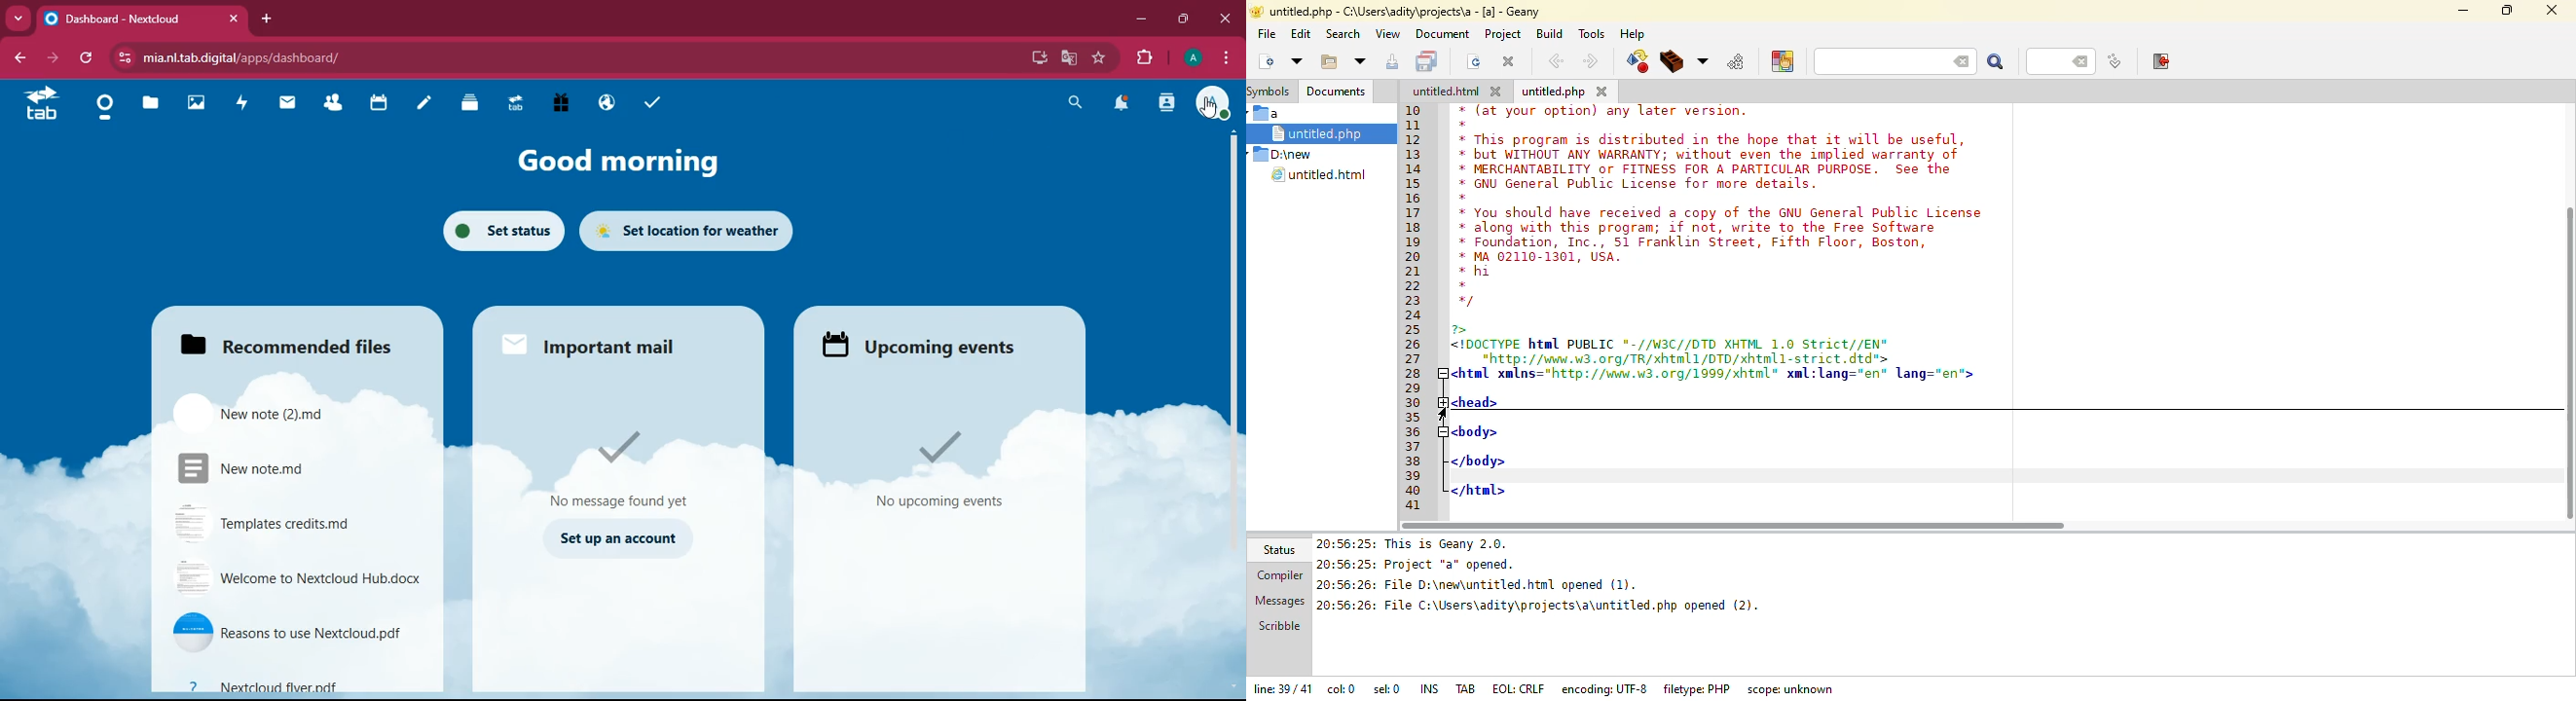 The height and width of the screenshot is (728, 2576). Describe the element at coordinates (20, 58) in the screenshot. I see `back` at that location.